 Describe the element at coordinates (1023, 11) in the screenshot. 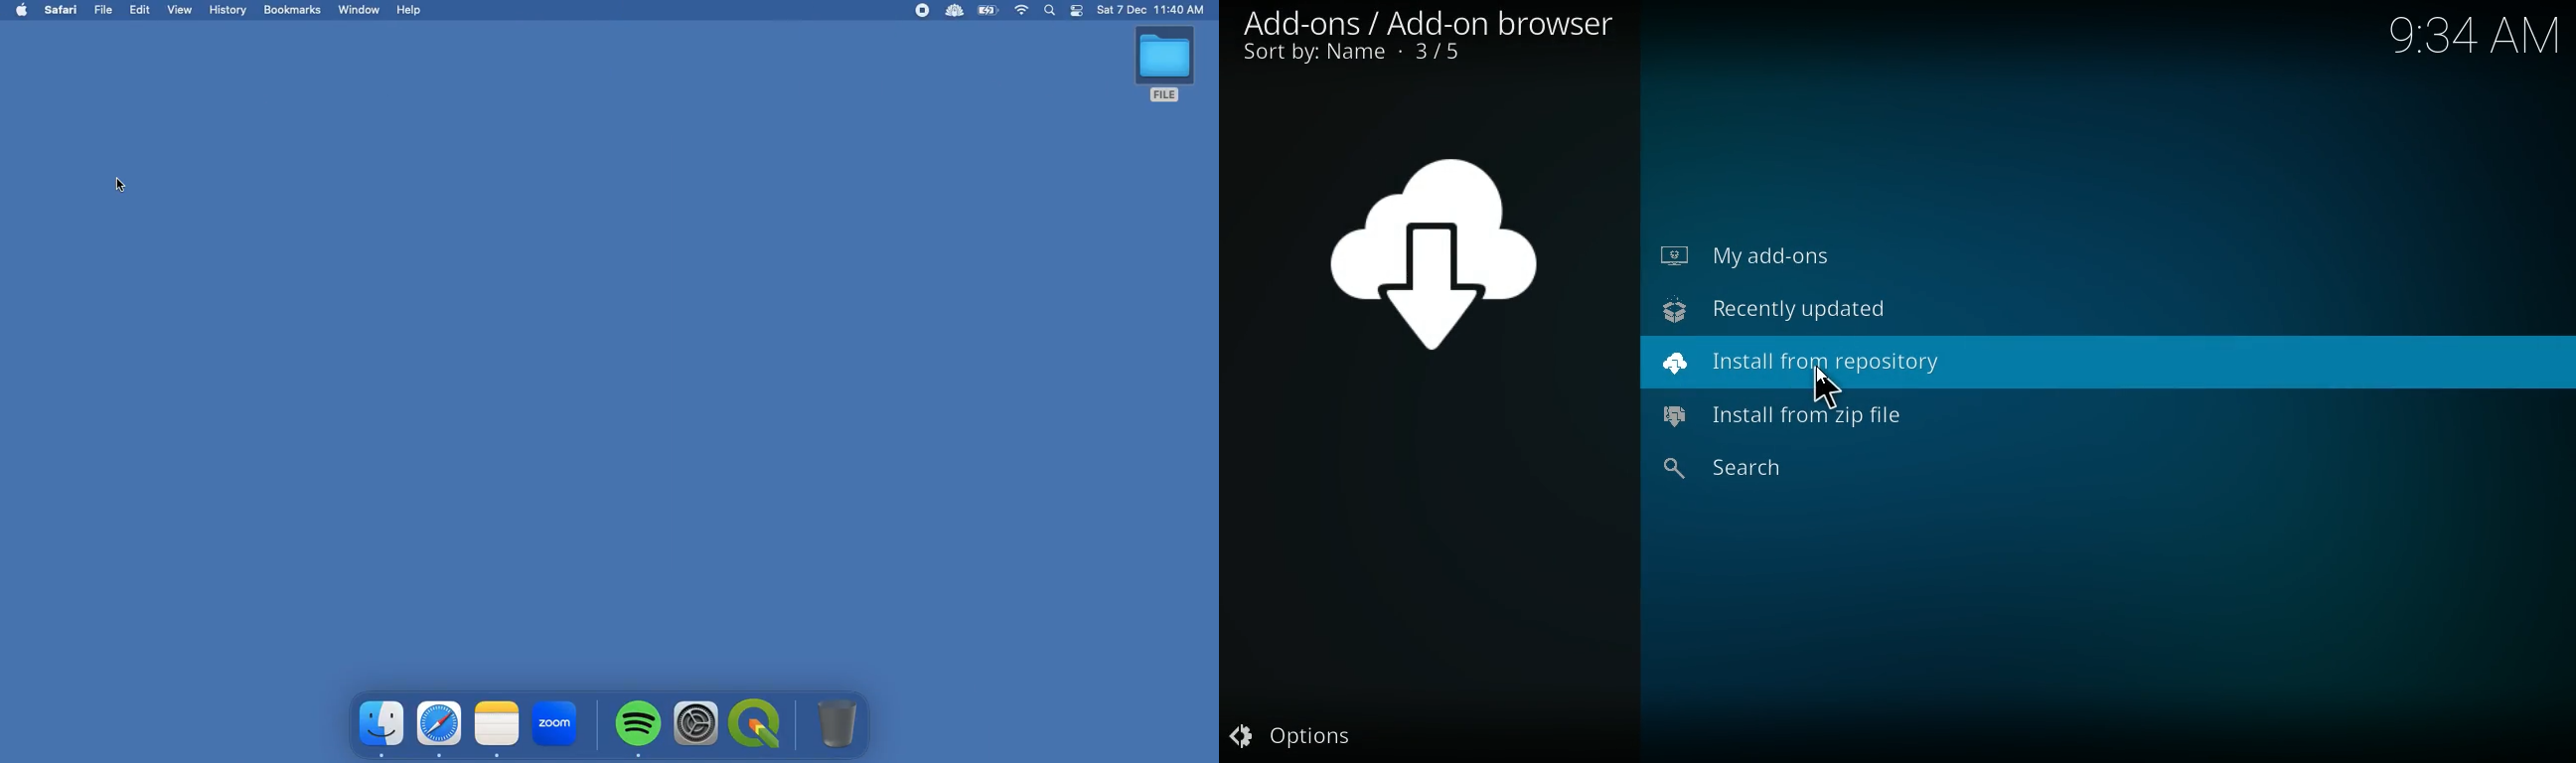

I see `Internet` at that location.